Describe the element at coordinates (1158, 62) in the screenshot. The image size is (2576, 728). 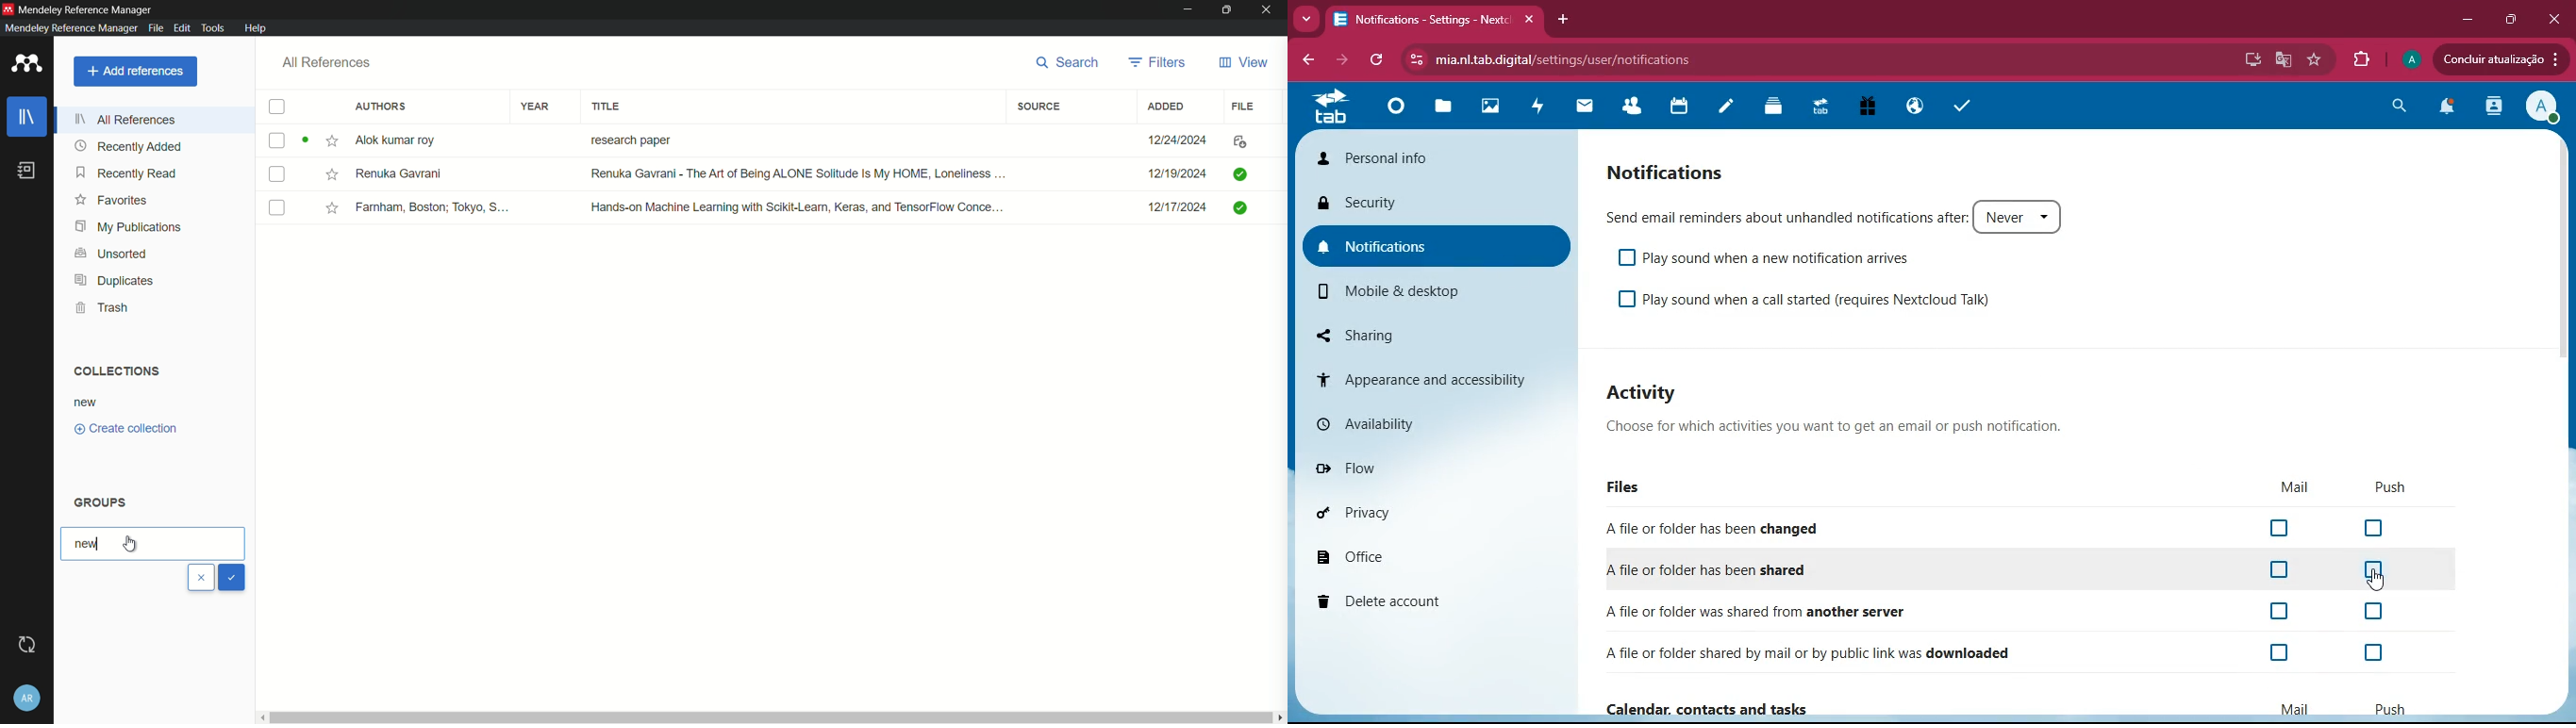
I see `filters` at that location.